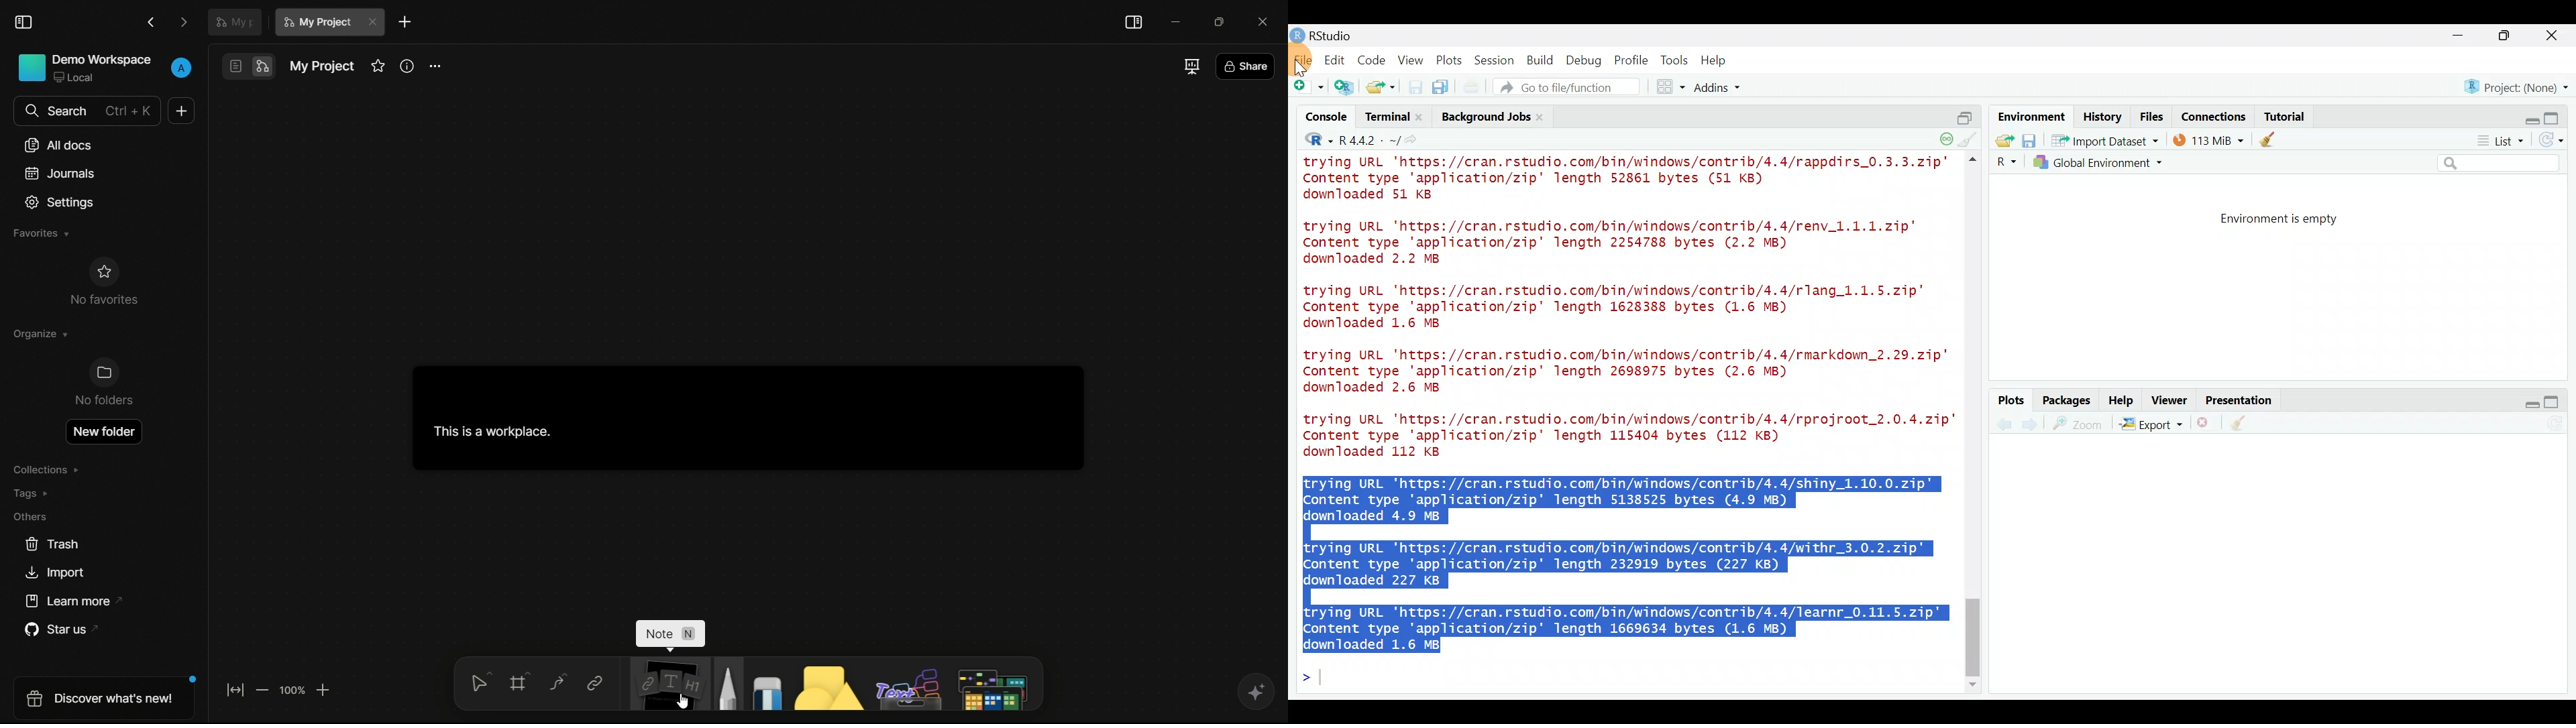  Describe the element at coordinates (2526, 116) in the screenshot. I see `Restore down` at that location.